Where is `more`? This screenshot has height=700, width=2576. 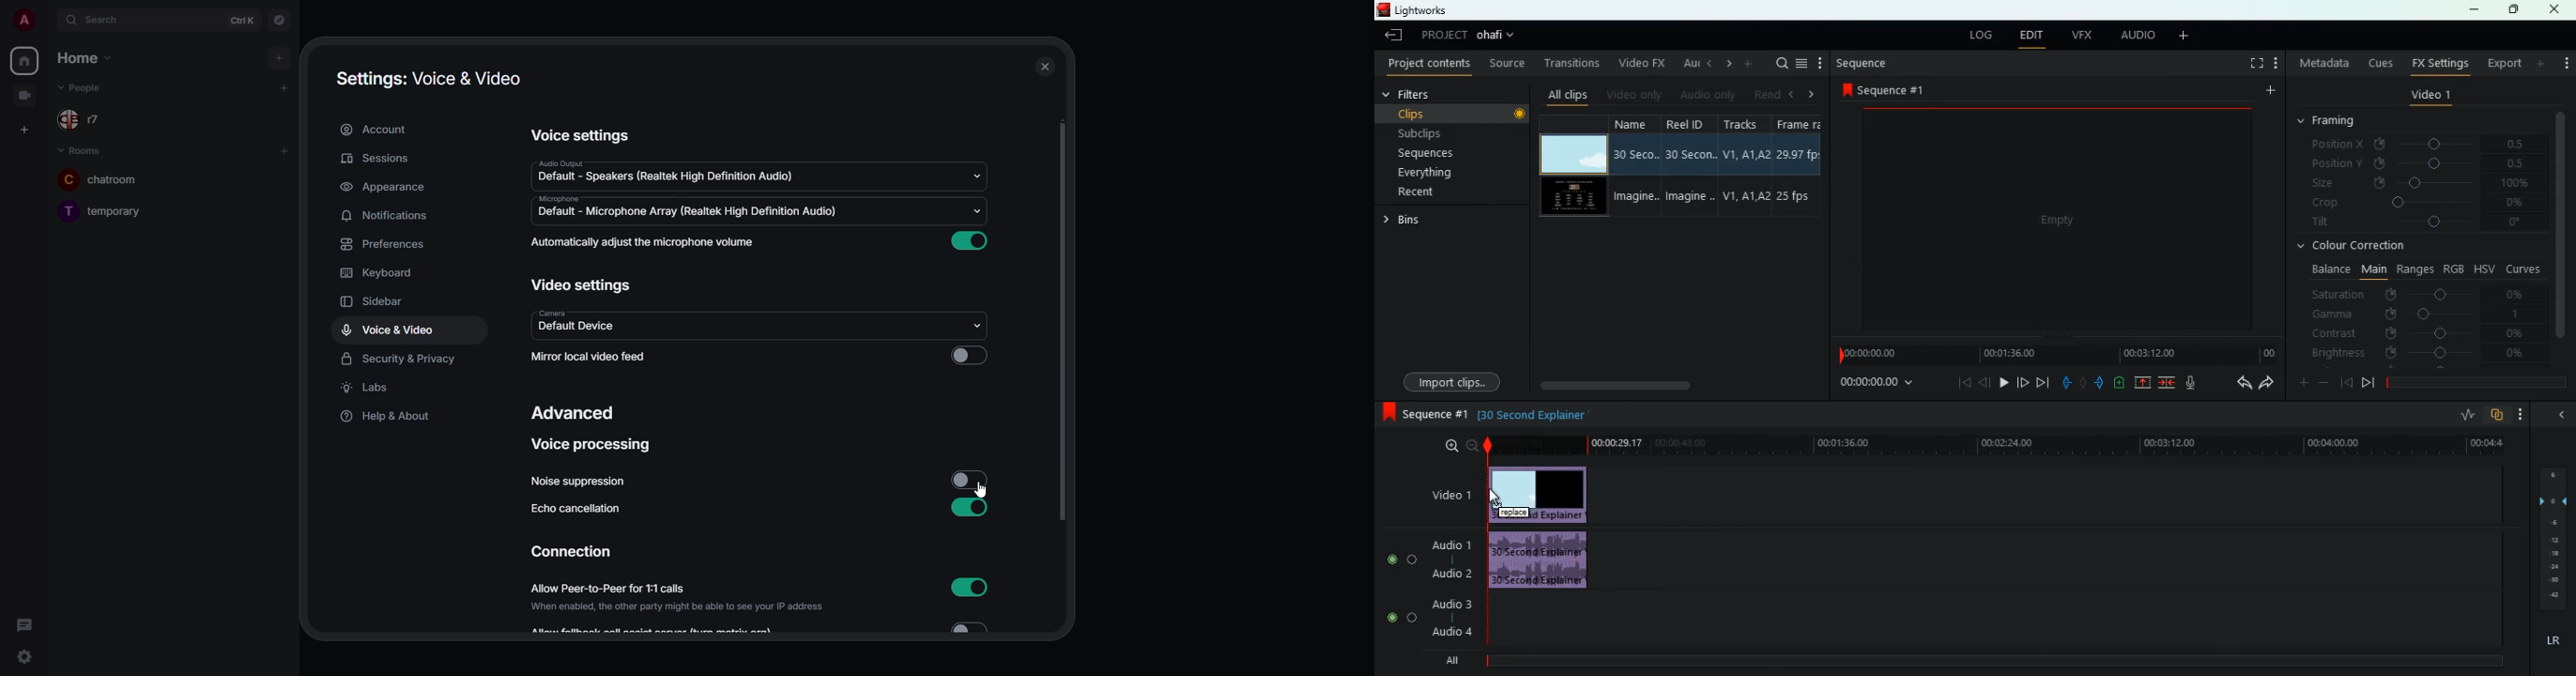
more is located at coordinates (2278, 65).